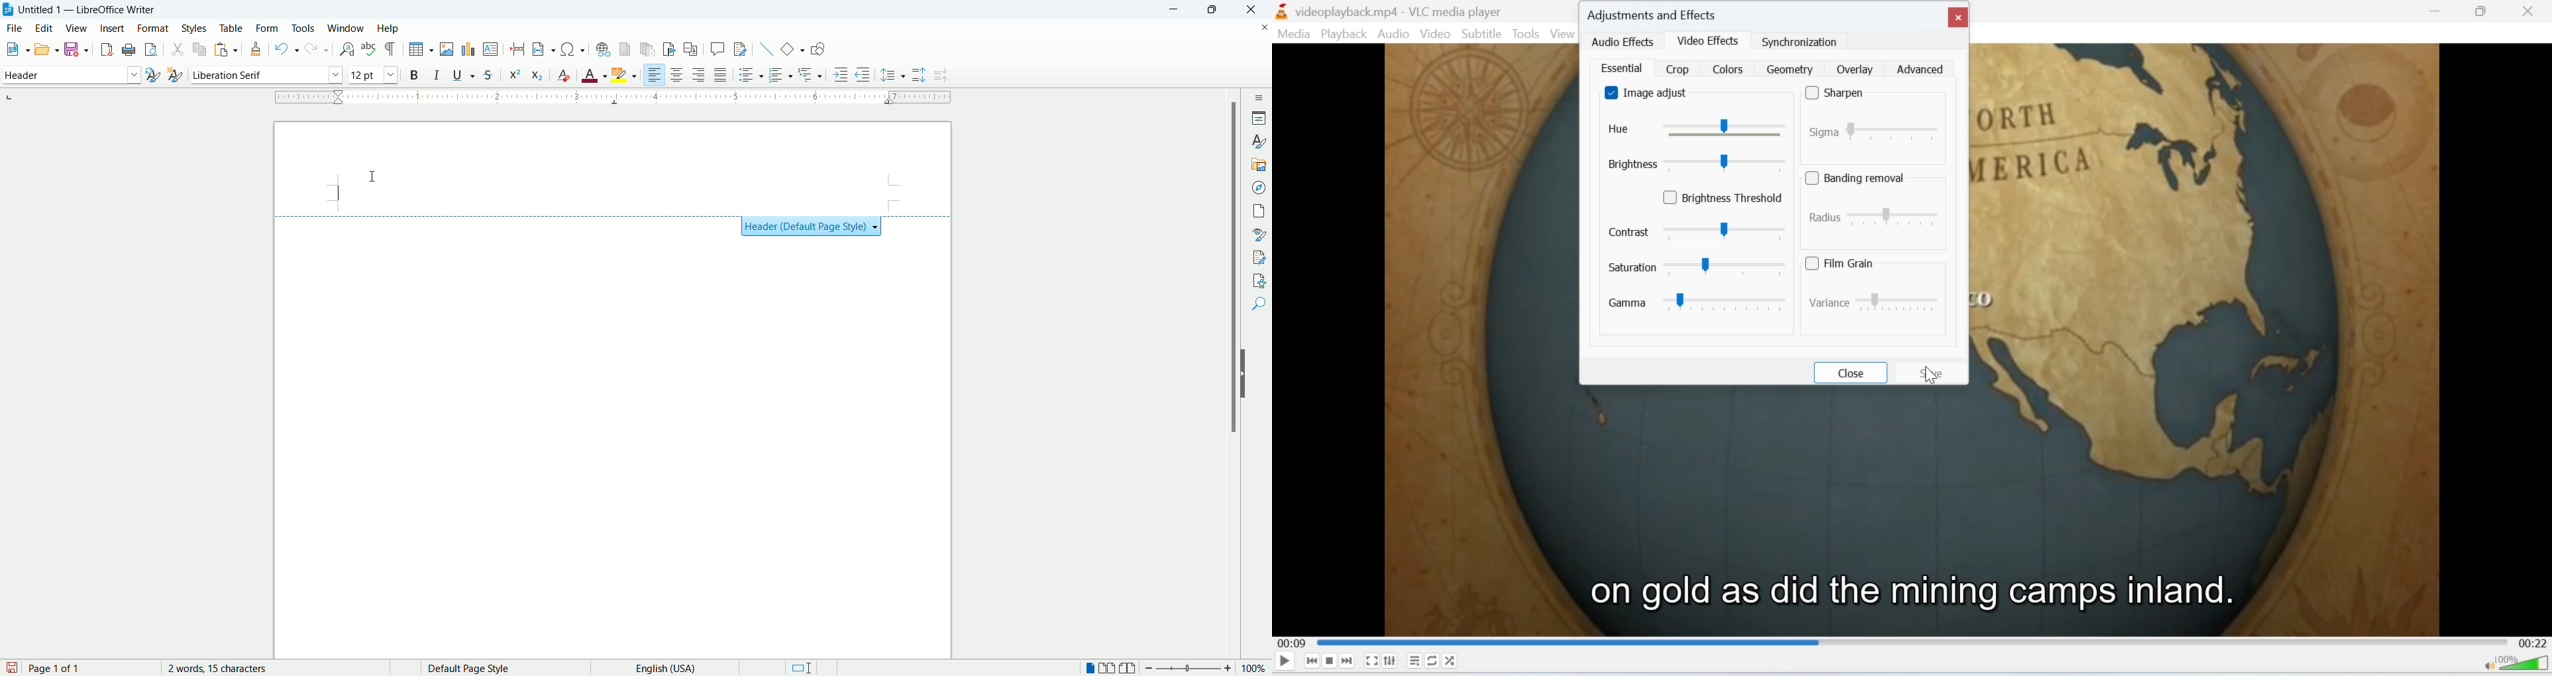 The width and height of the screenshot is (2576, 700). What do you see at coordinates (1330, 662) in the screenshot?
I see `Stop` at bounding box center [1330, 662].